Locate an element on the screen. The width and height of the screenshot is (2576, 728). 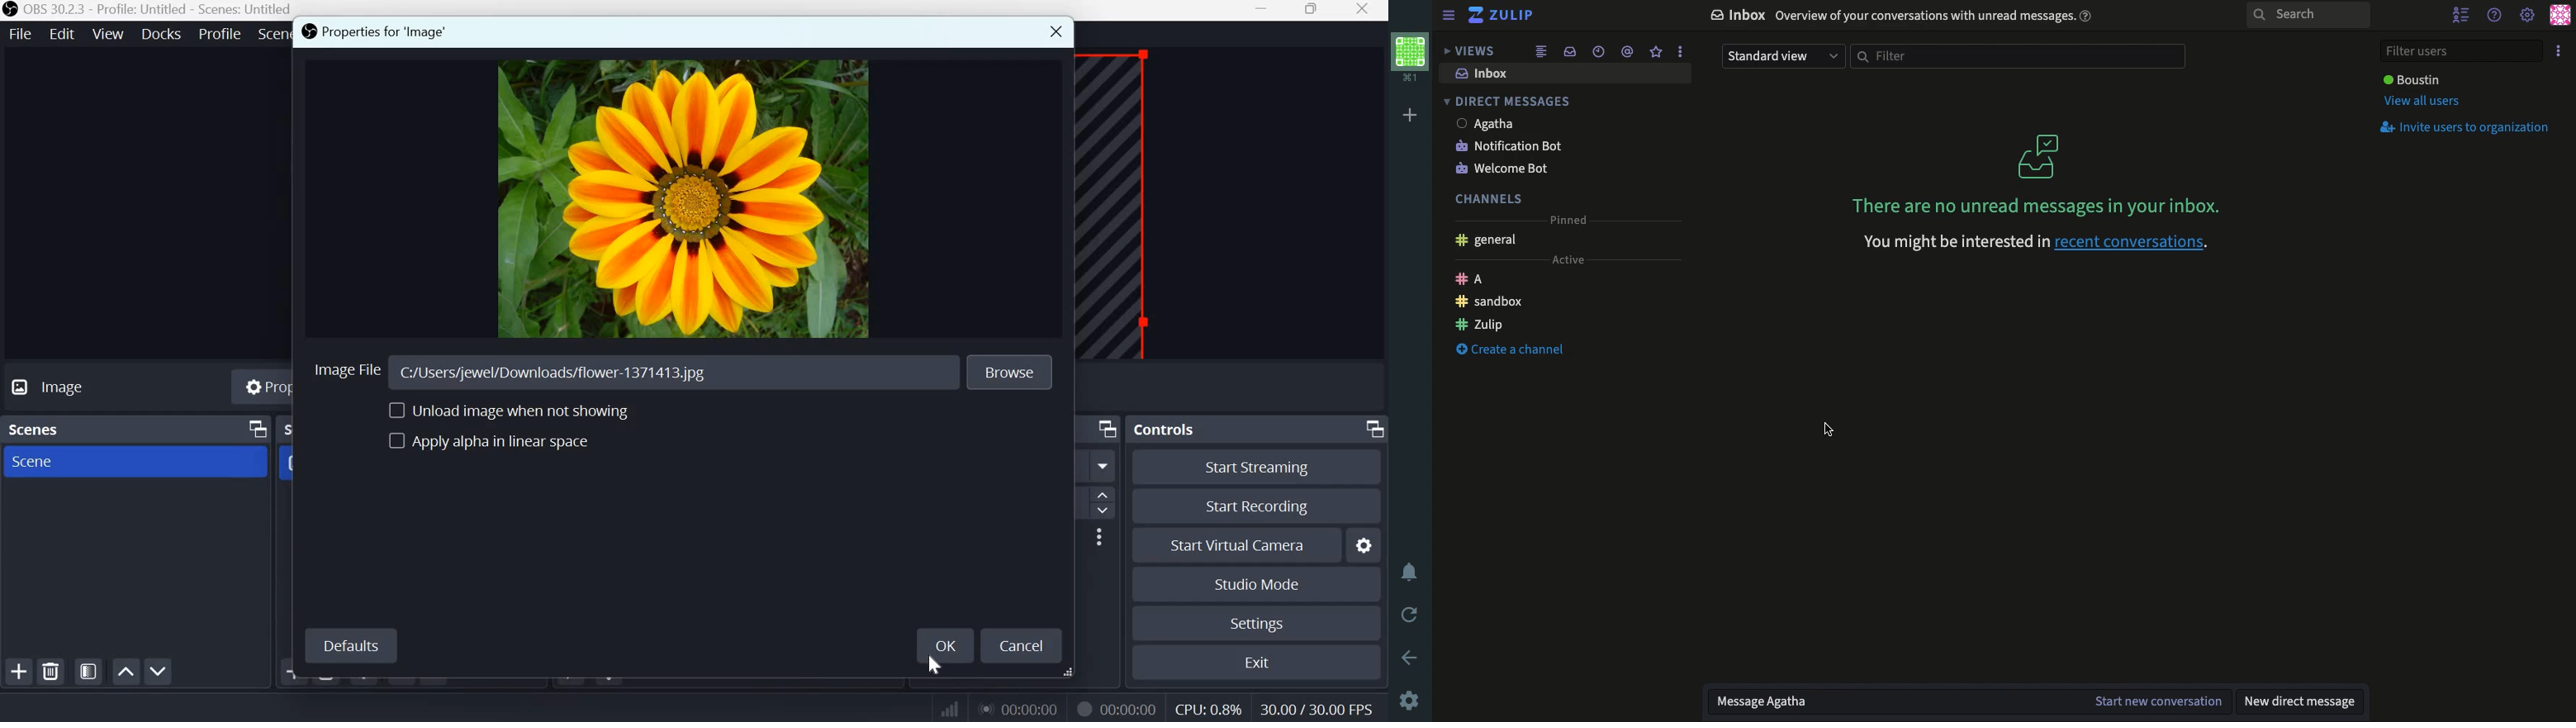
Browse is located at coordinates (1014, 373).